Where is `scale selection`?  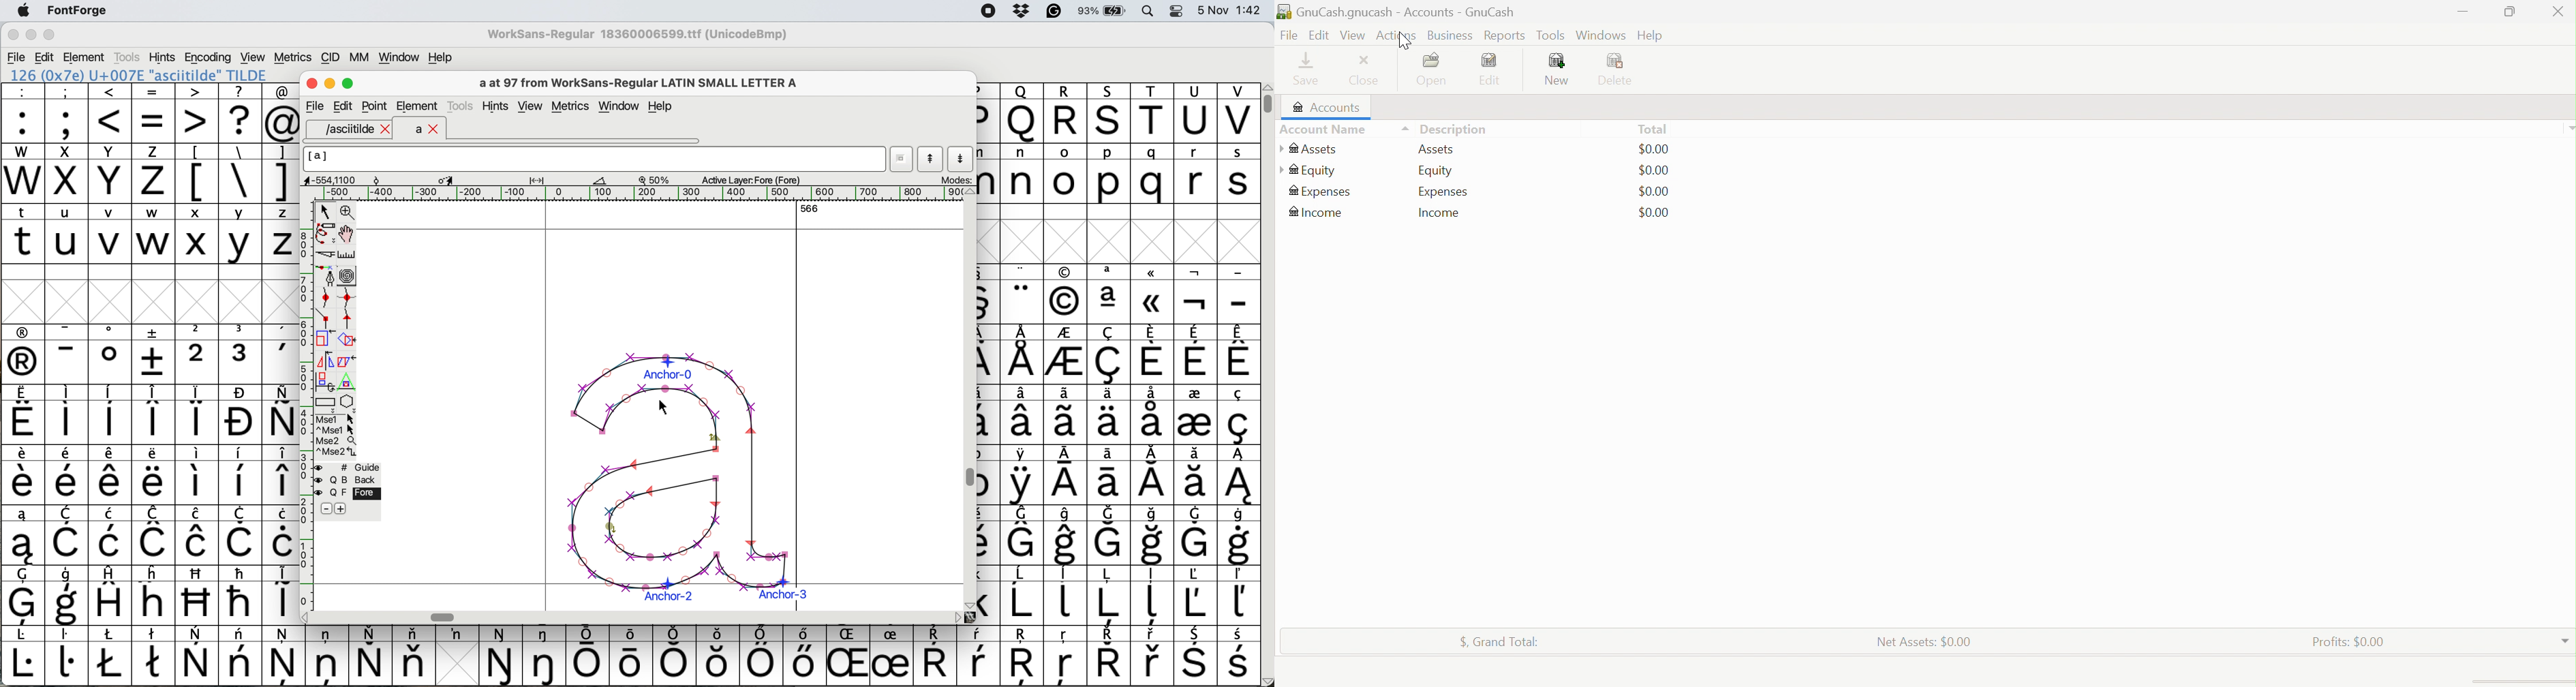 scale selection is located at coordinates (326, 338).